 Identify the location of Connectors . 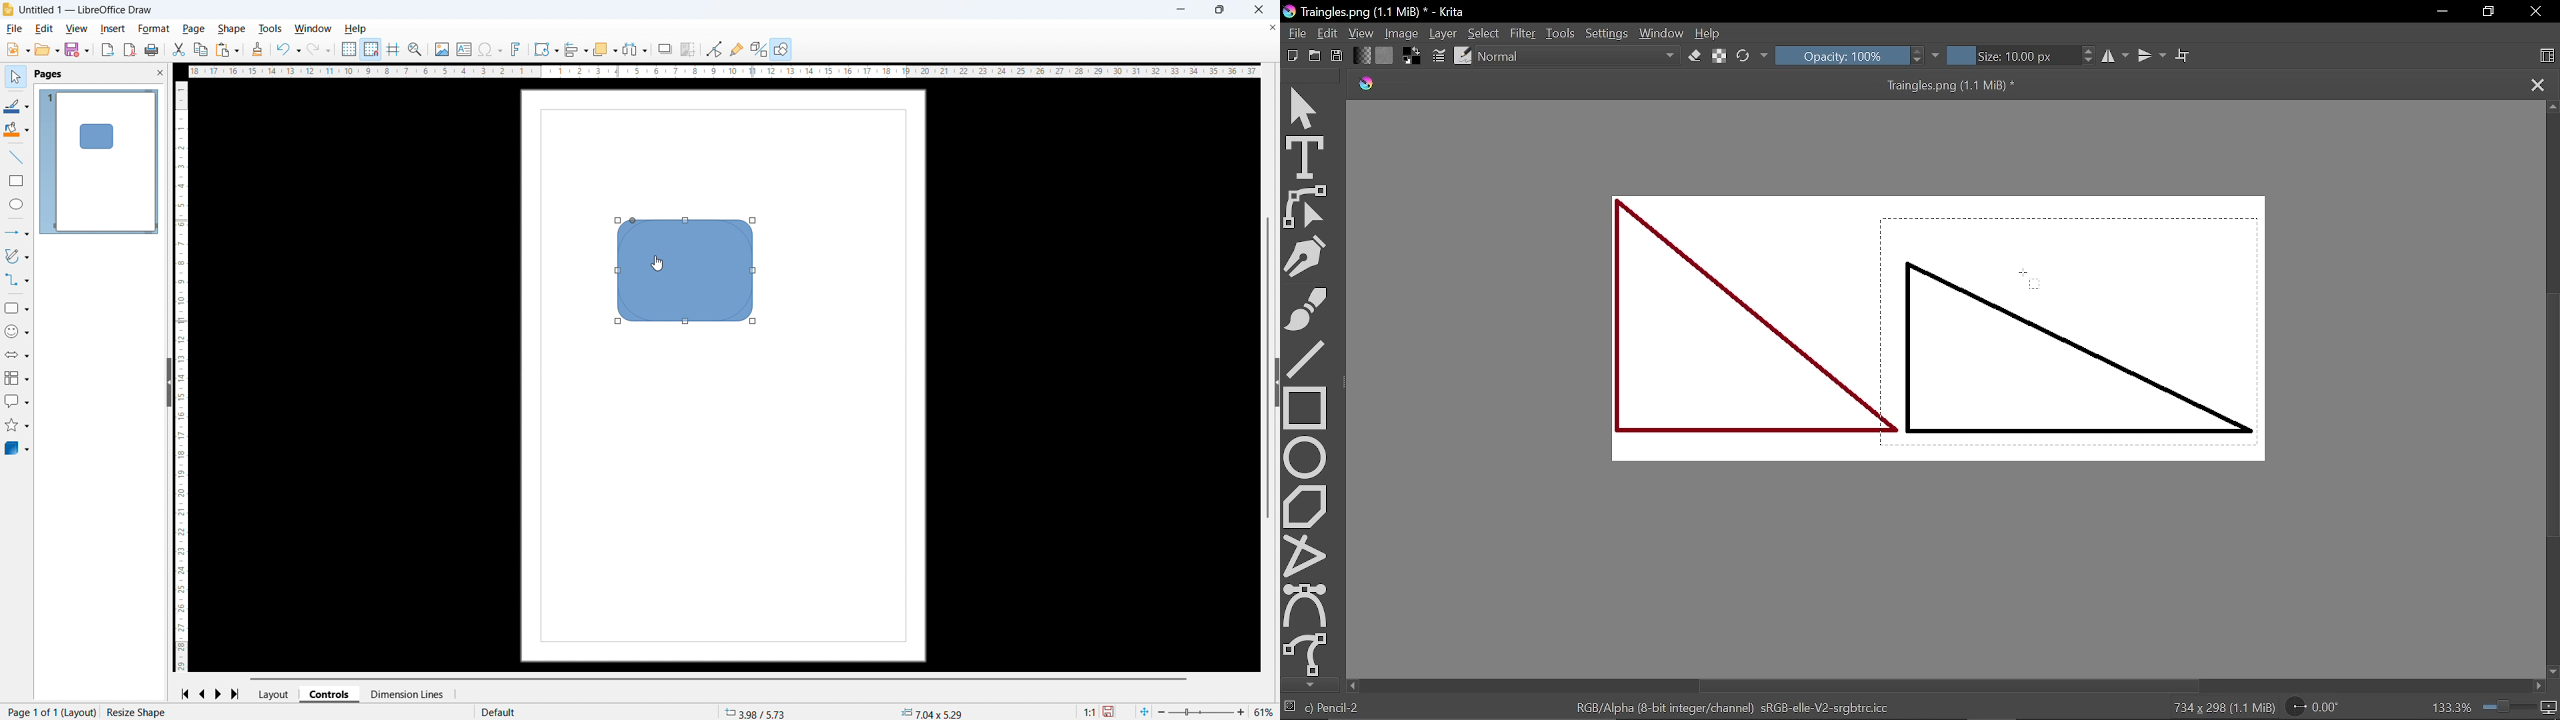
(17, 279).